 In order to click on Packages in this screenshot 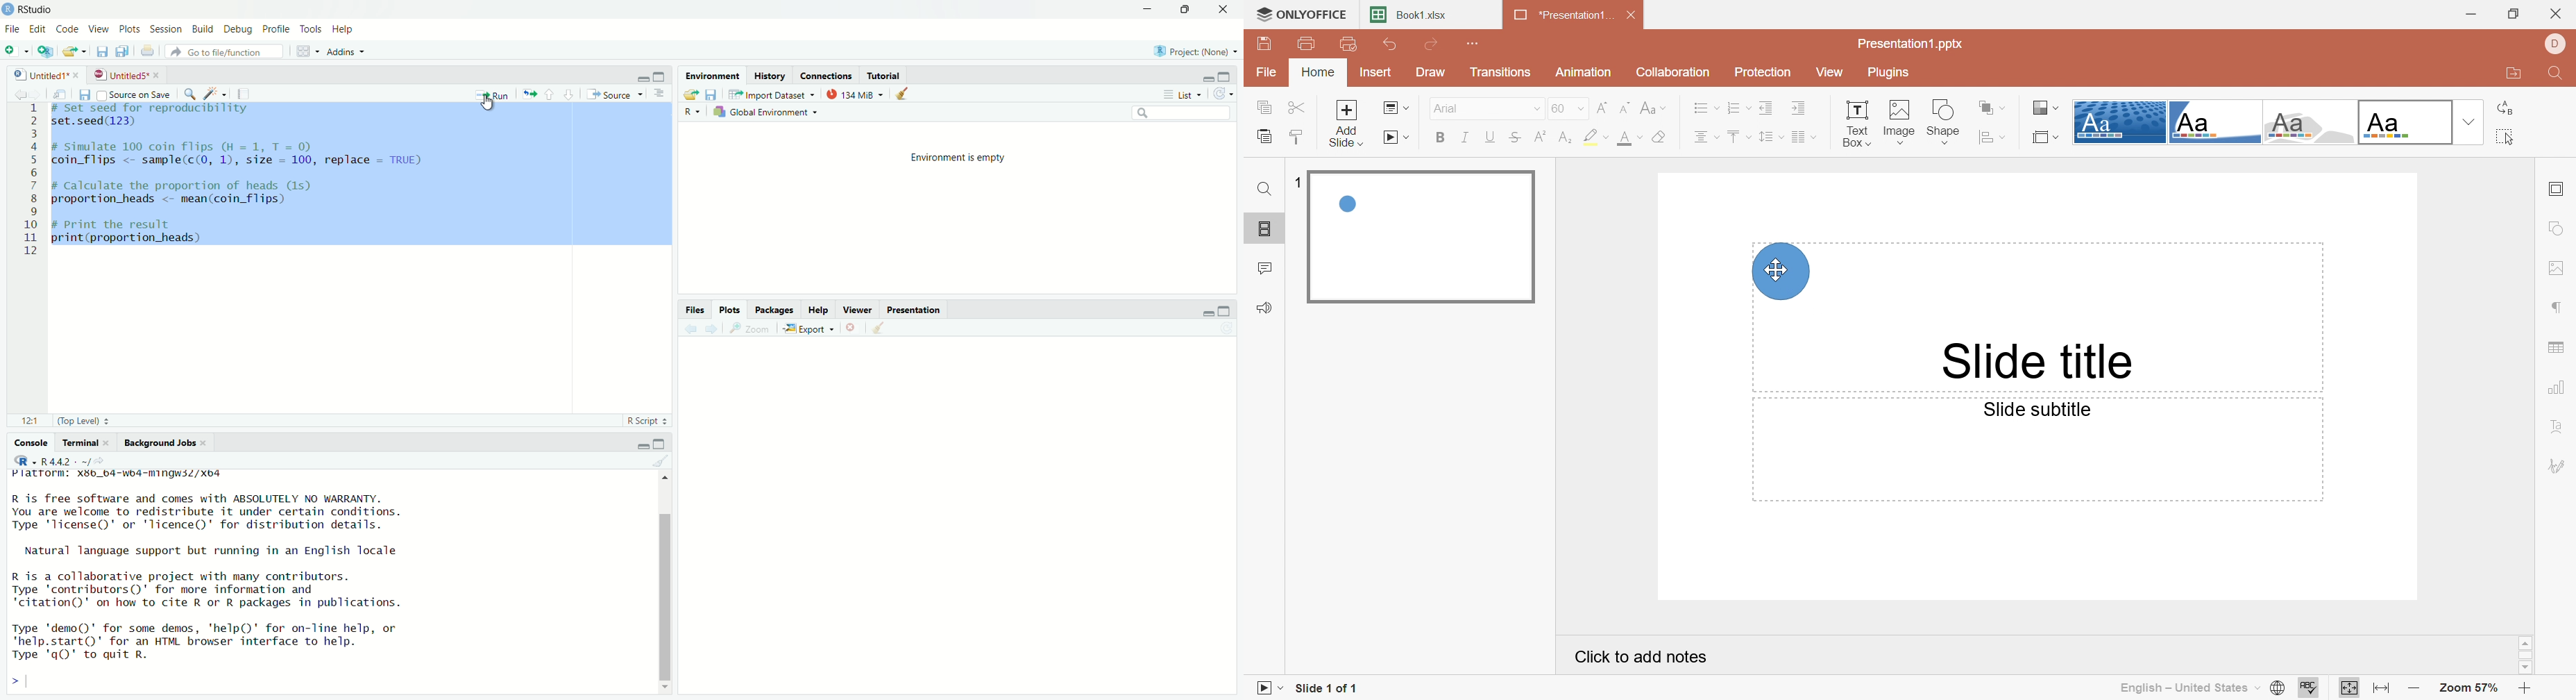, I will do `click(775, 310)`.